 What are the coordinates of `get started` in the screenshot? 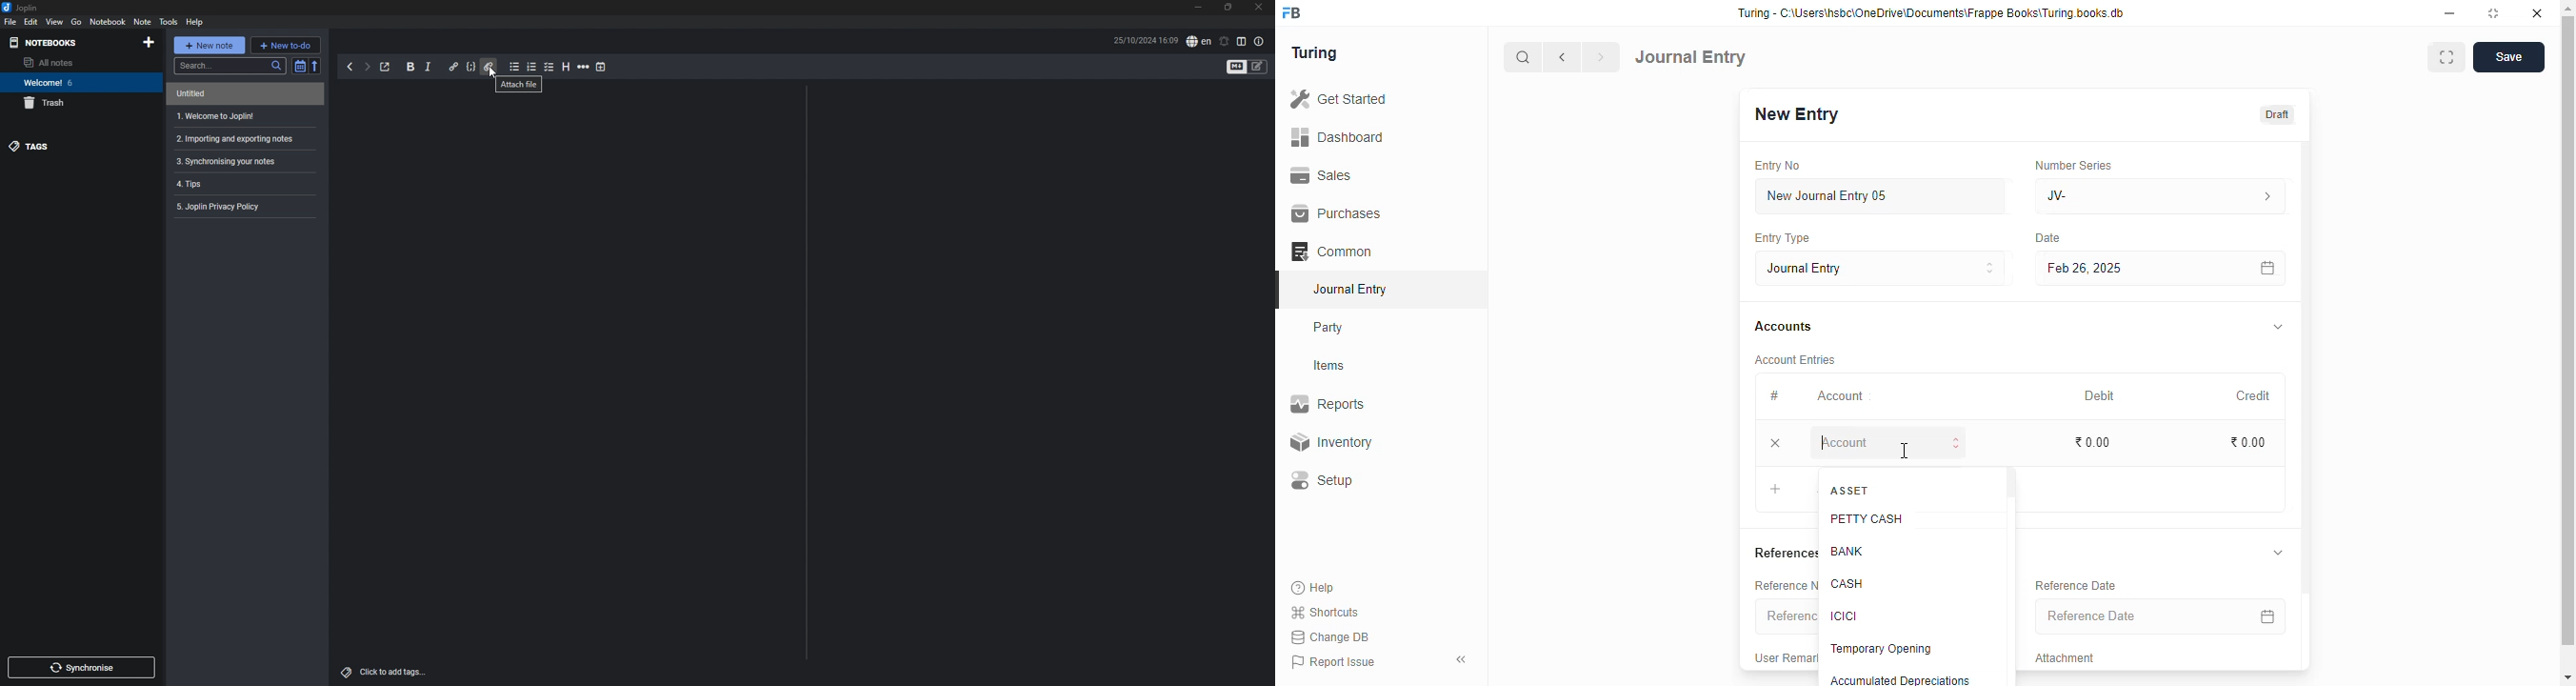 It's located at (1340, 99).